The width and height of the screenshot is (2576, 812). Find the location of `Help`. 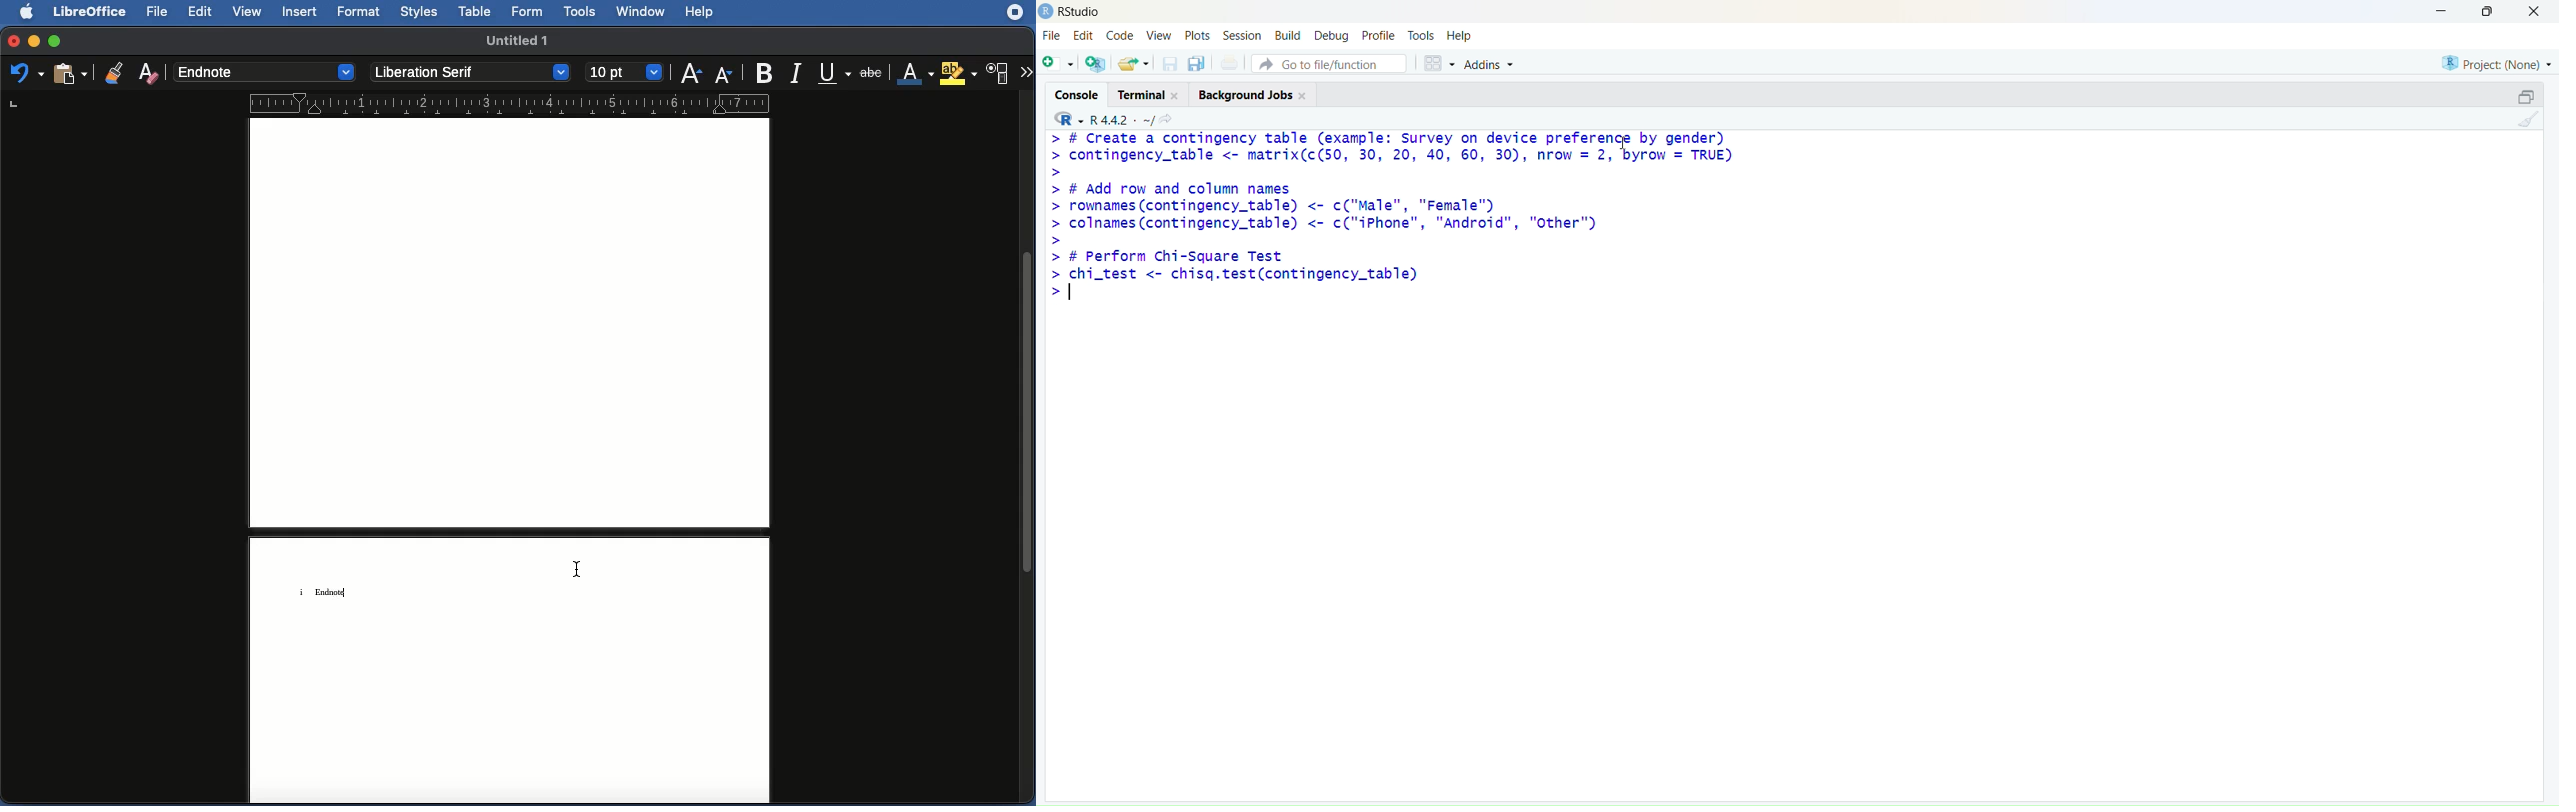

Help is located at coordinates (1460, 36).